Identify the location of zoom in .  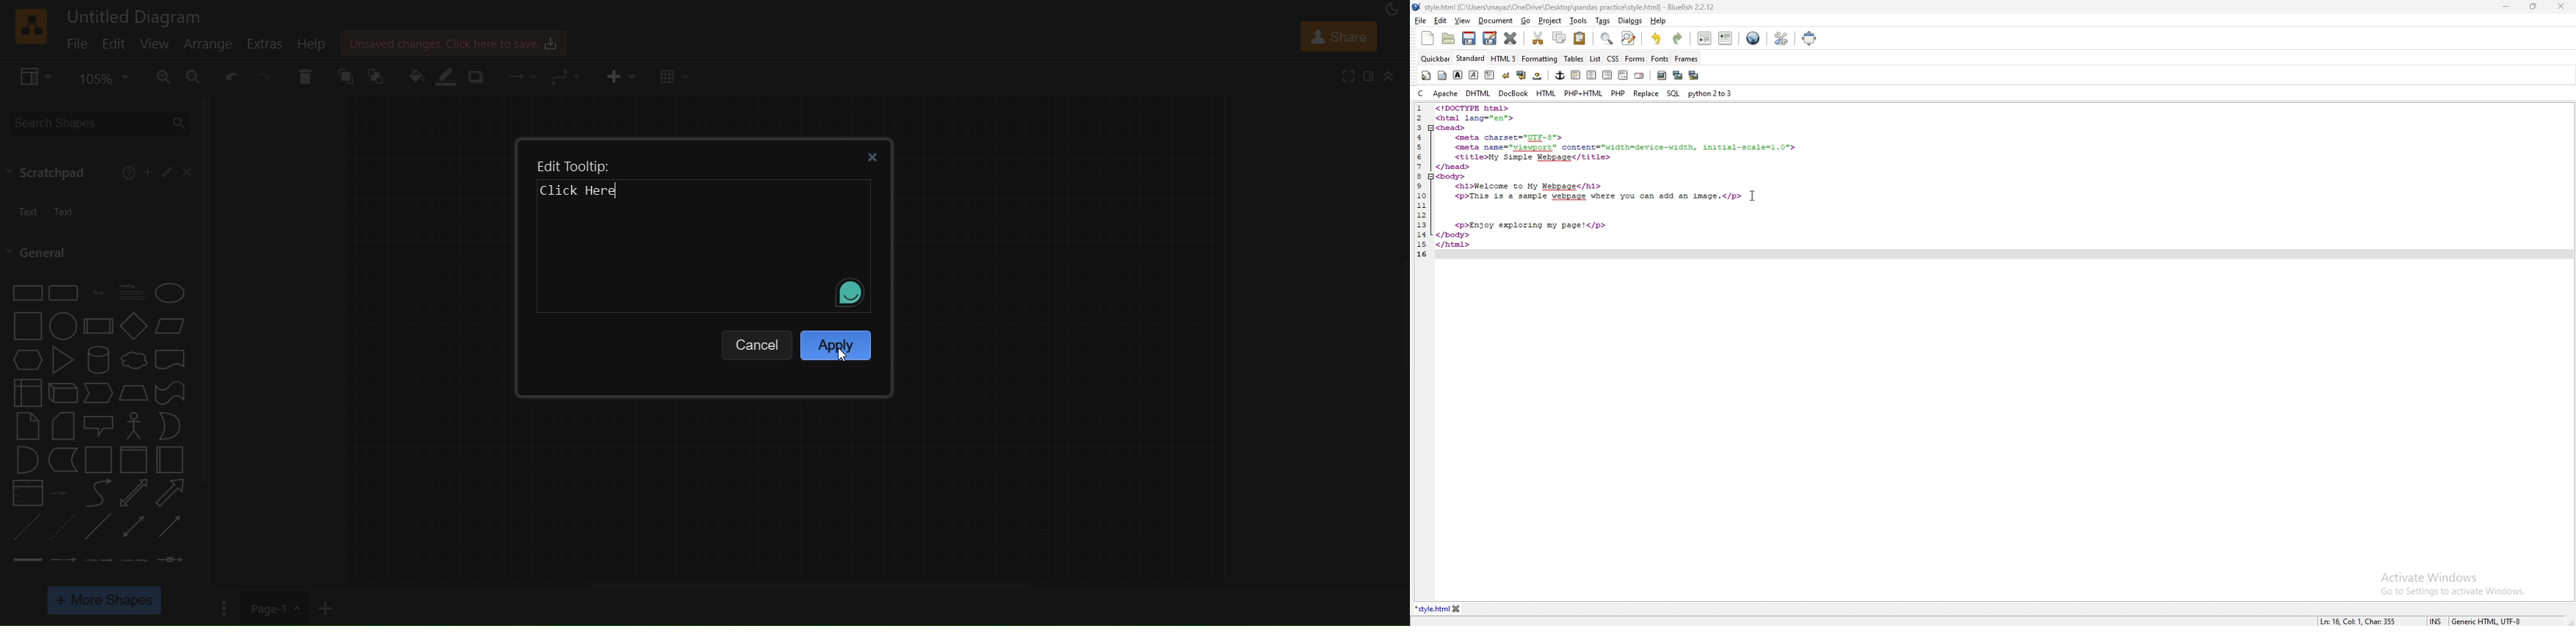
(164, 76).